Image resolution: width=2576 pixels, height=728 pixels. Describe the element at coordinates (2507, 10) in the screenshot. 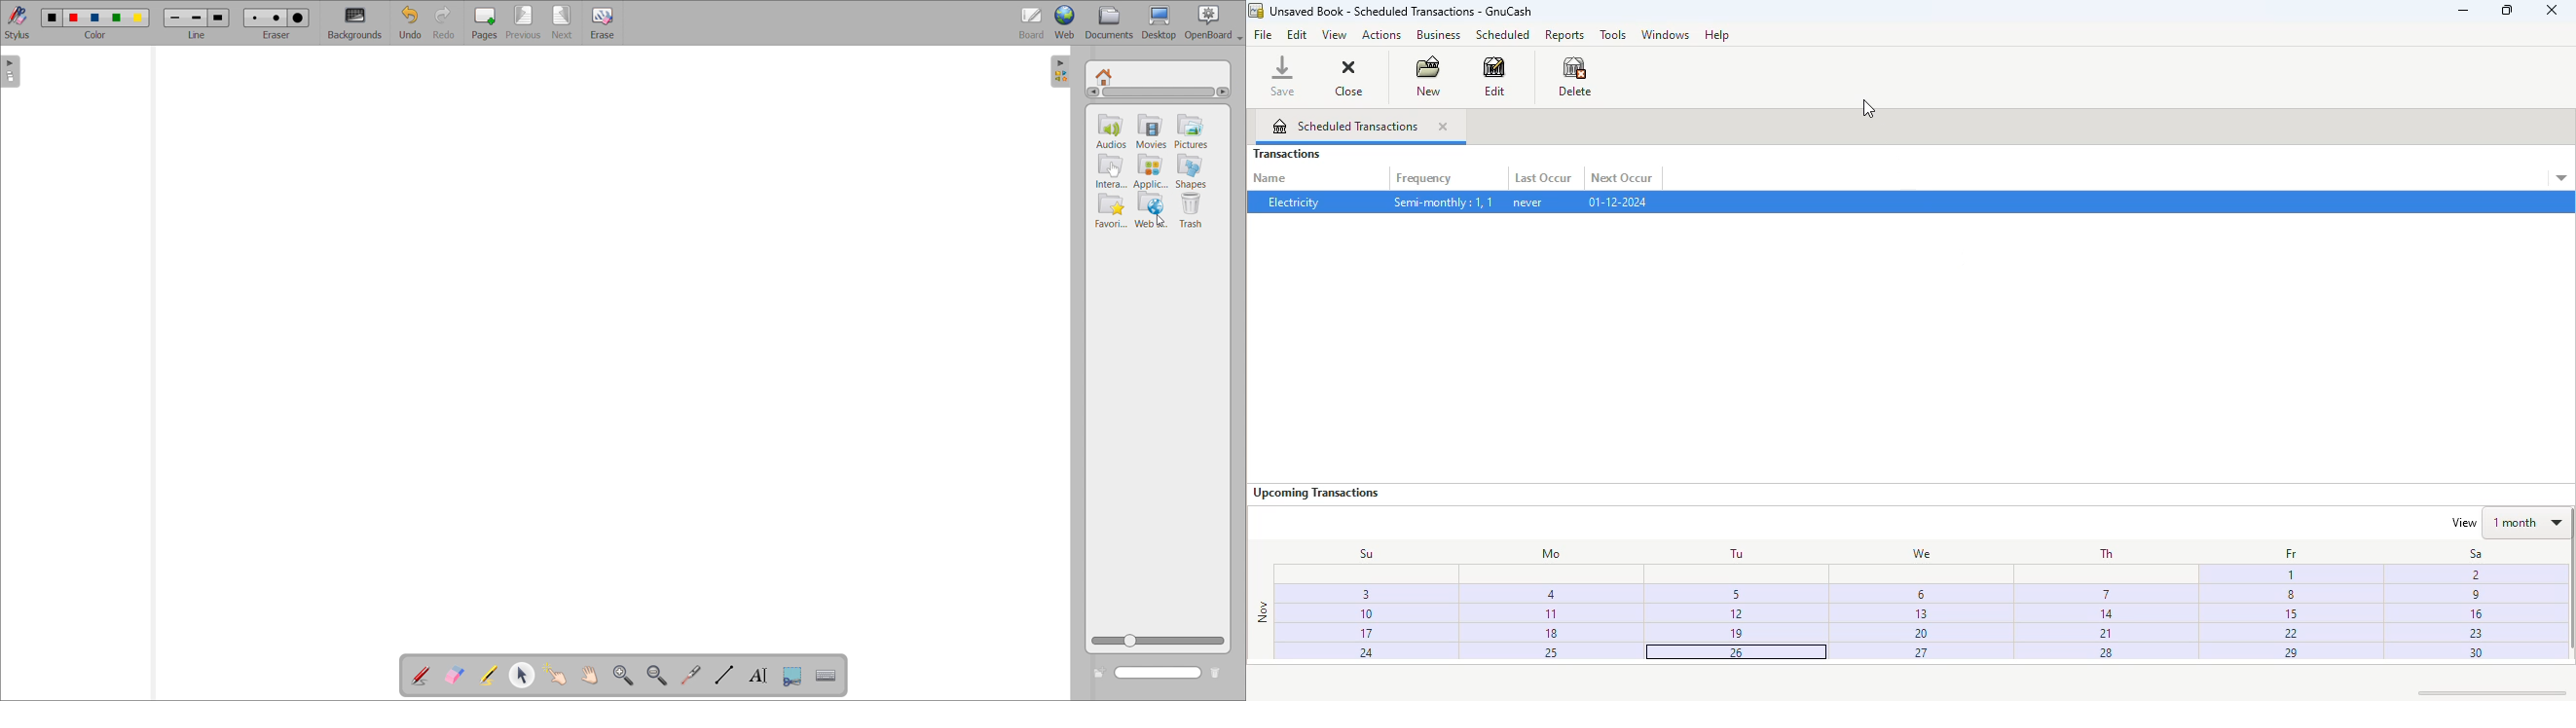

I see `maximize` at that location.